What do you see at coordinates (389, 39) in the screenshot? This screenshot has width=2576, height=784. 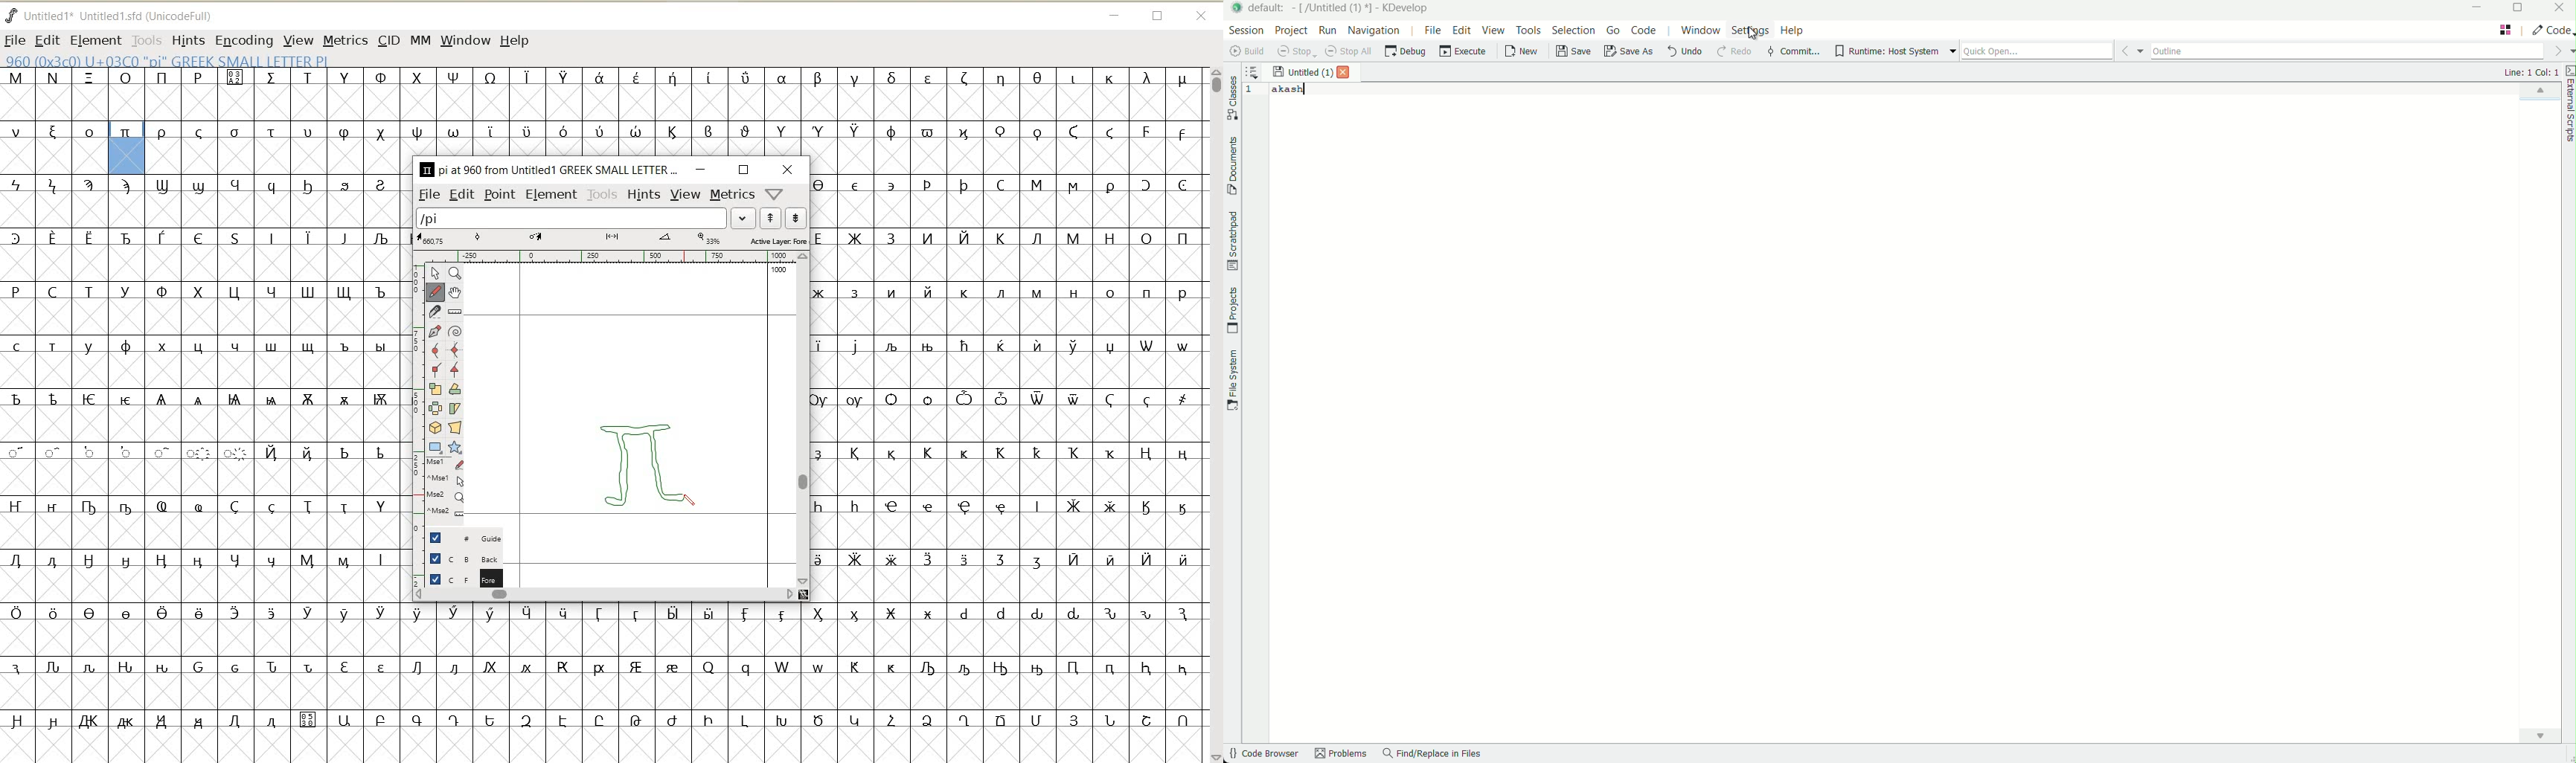 I see `CID` at bounding box center [389, 39].